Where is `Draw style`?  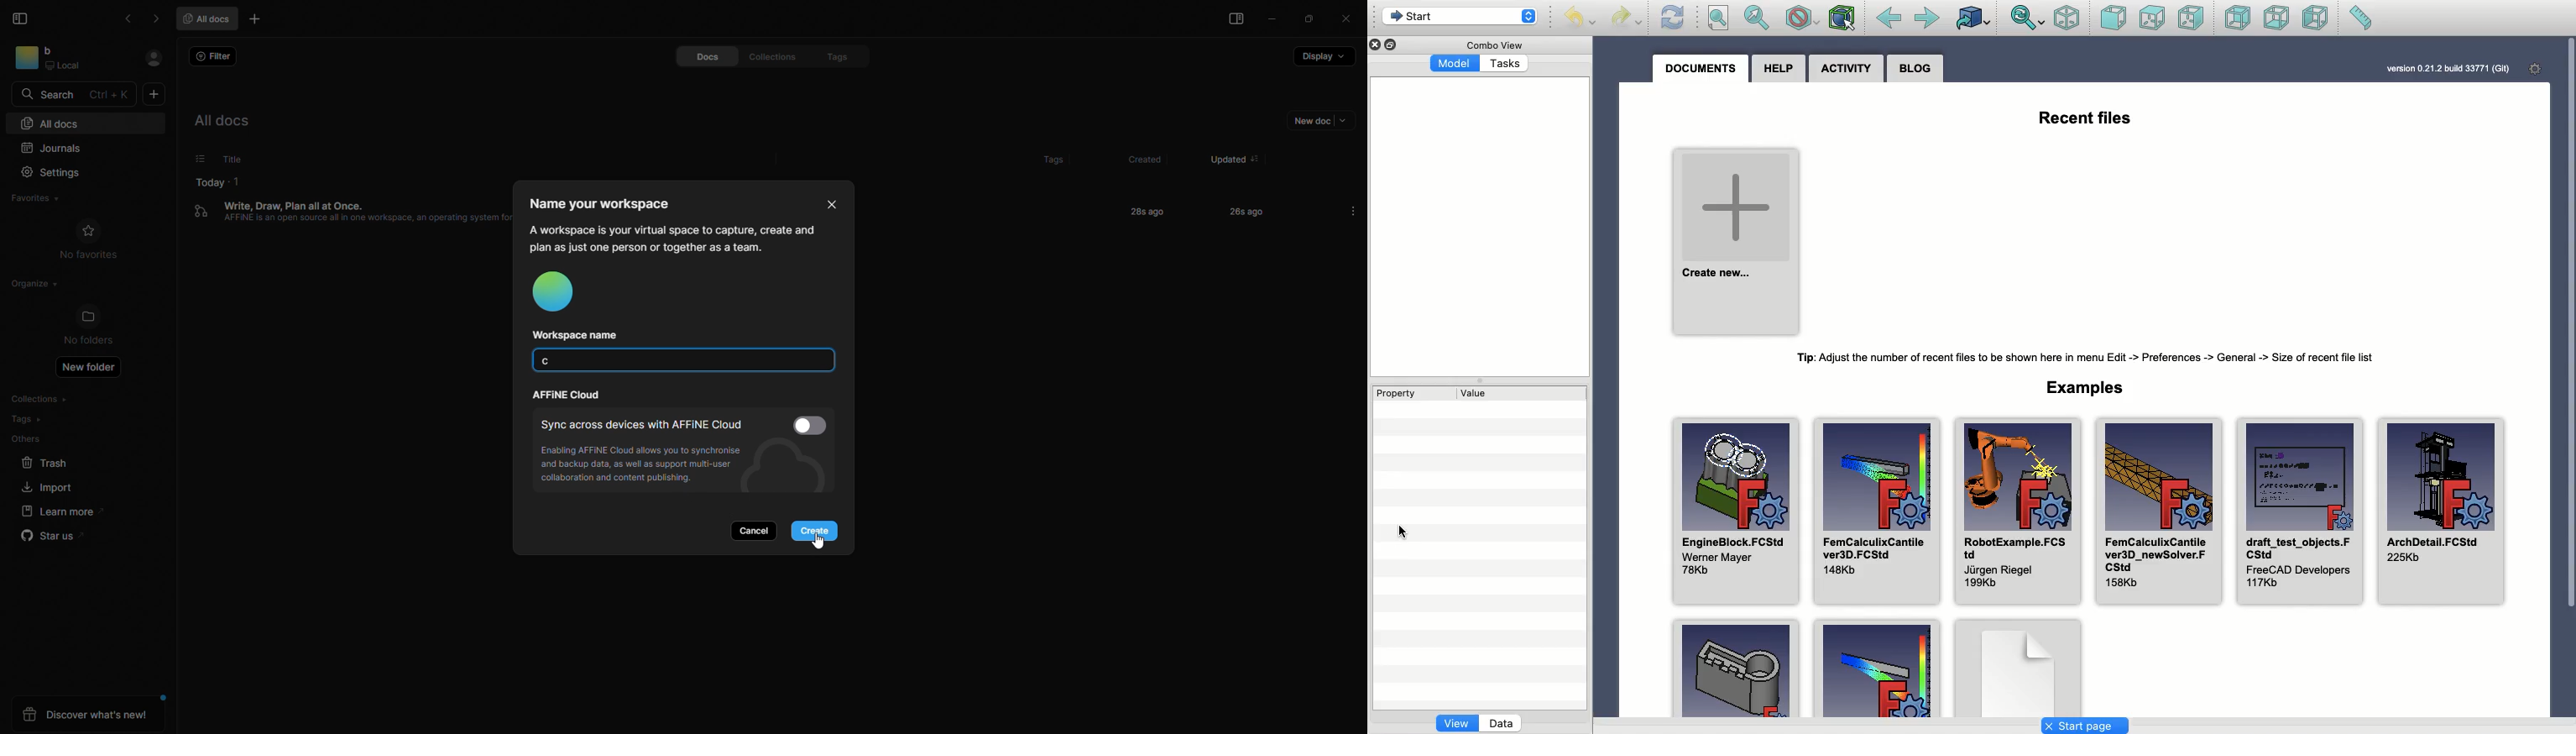
Draw style is located at coordinates (1801, 19).